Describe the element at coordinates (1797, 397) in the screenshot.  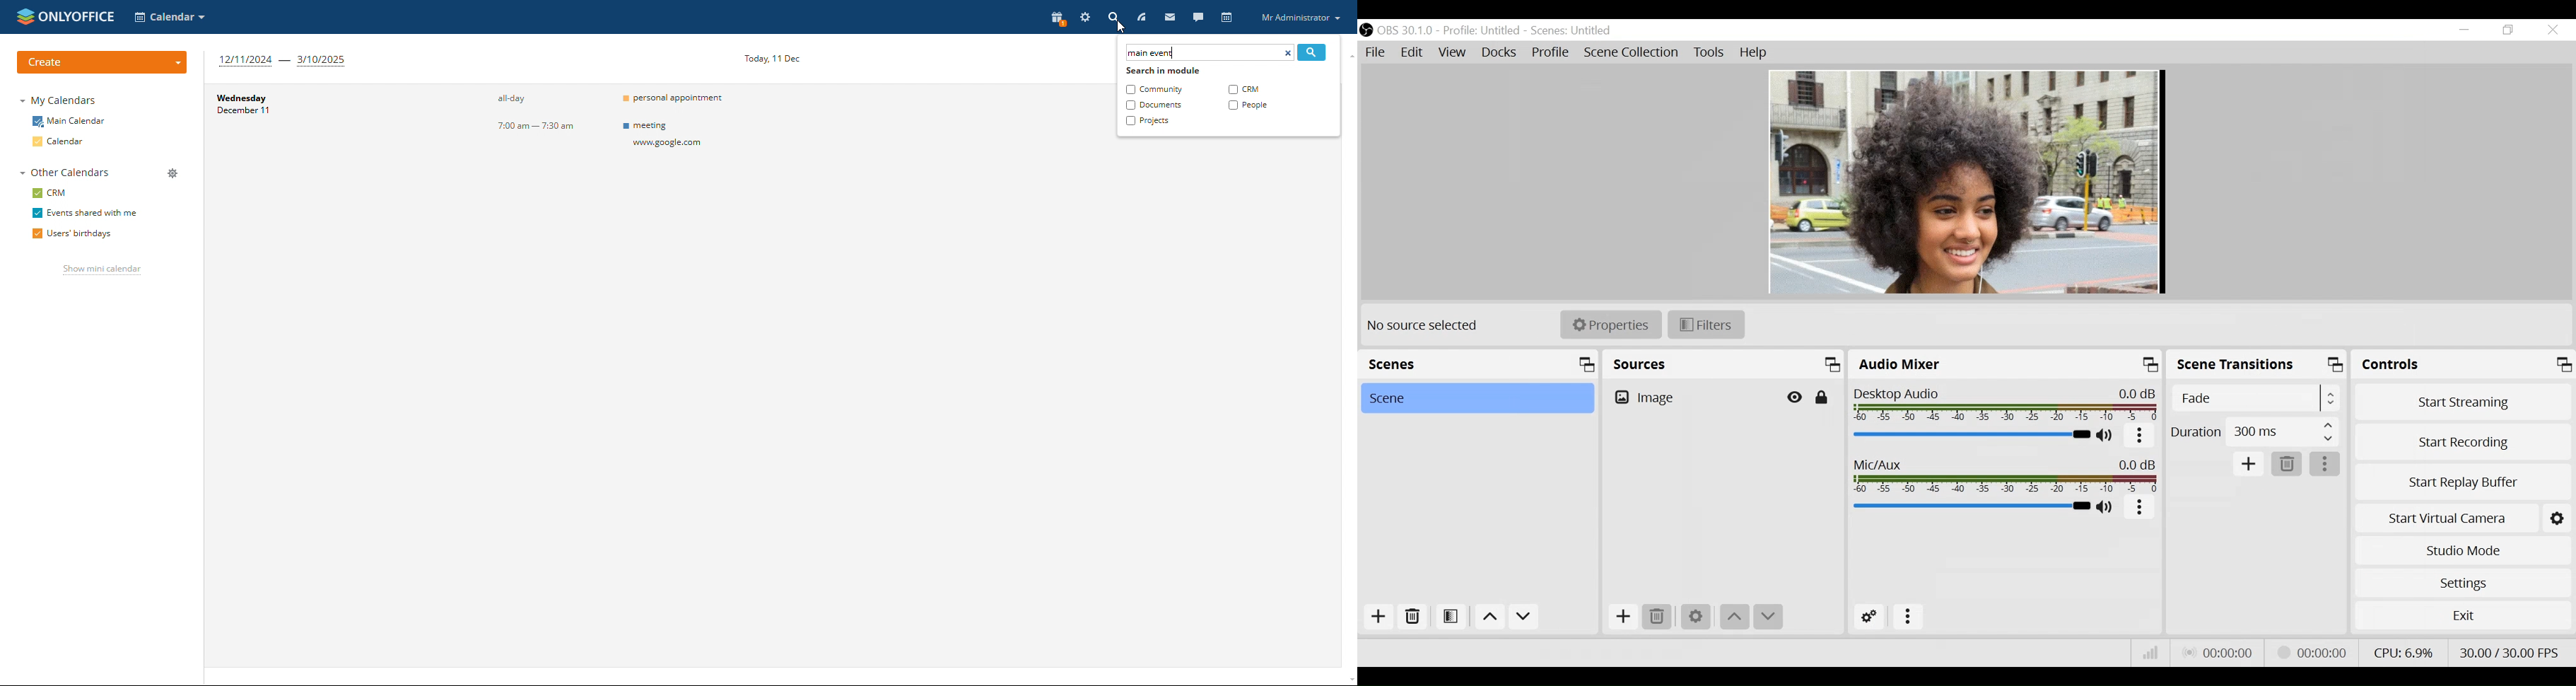
I see `Hide/Display` at that location.